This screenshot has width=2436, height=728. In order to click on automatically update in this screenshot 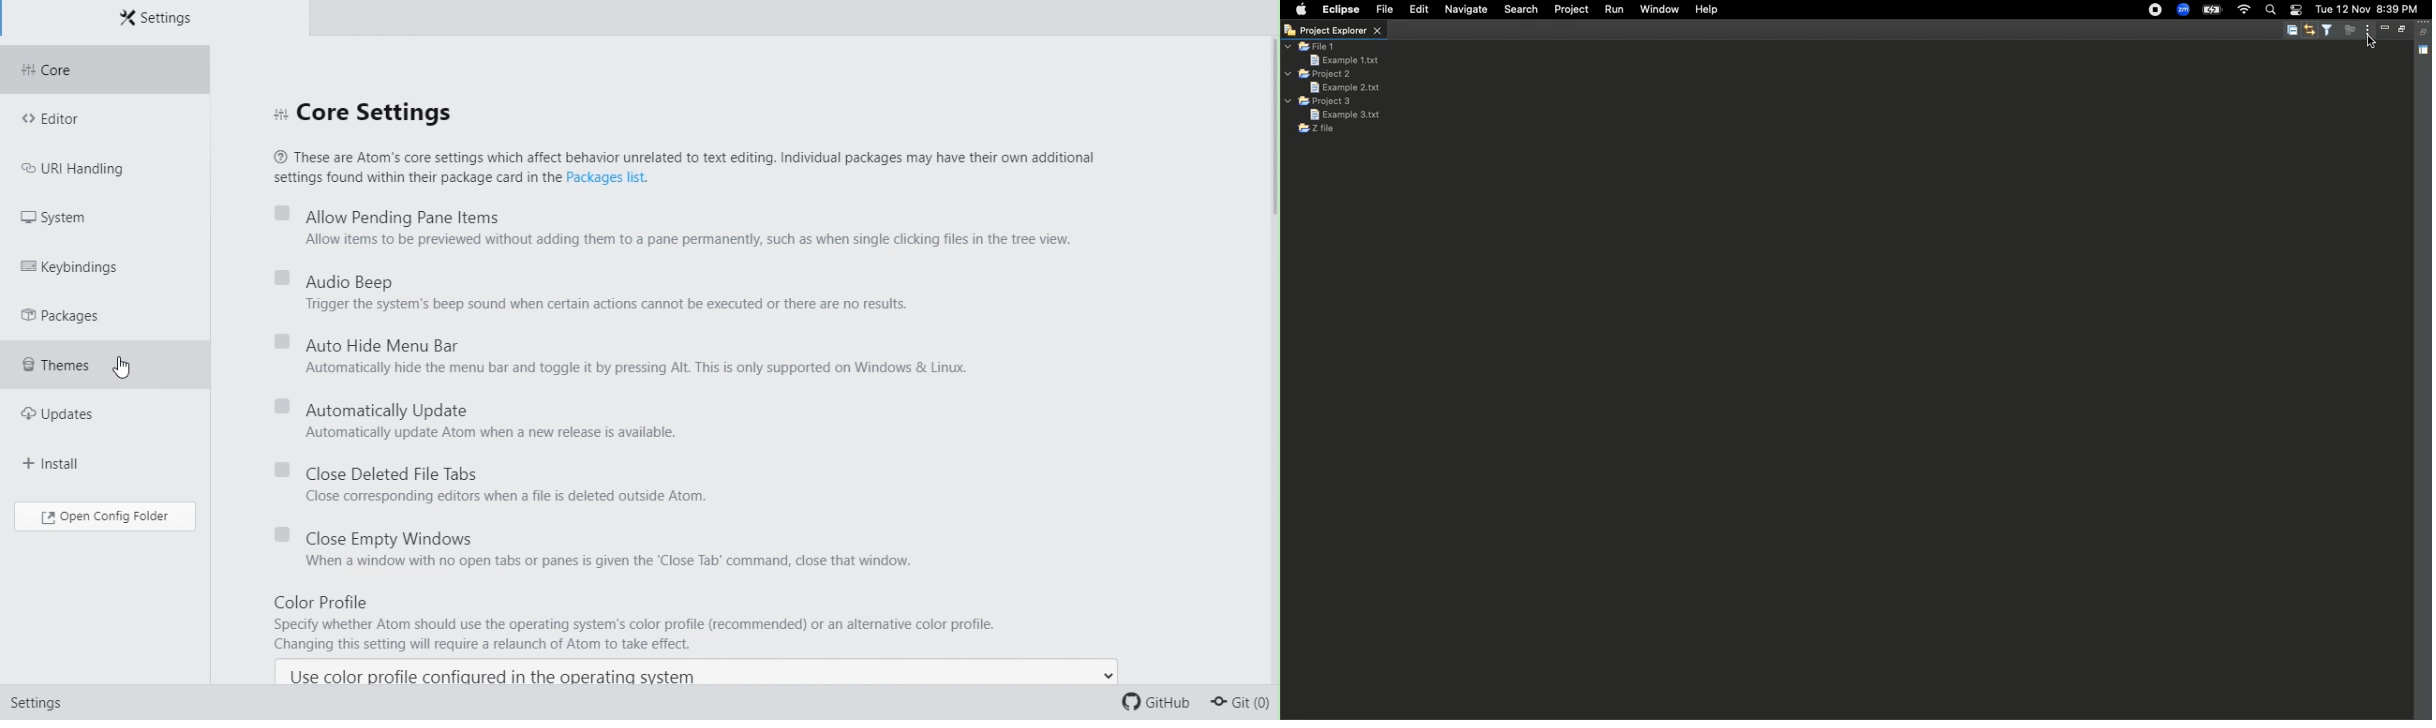, I will do `click(467, 418)`.